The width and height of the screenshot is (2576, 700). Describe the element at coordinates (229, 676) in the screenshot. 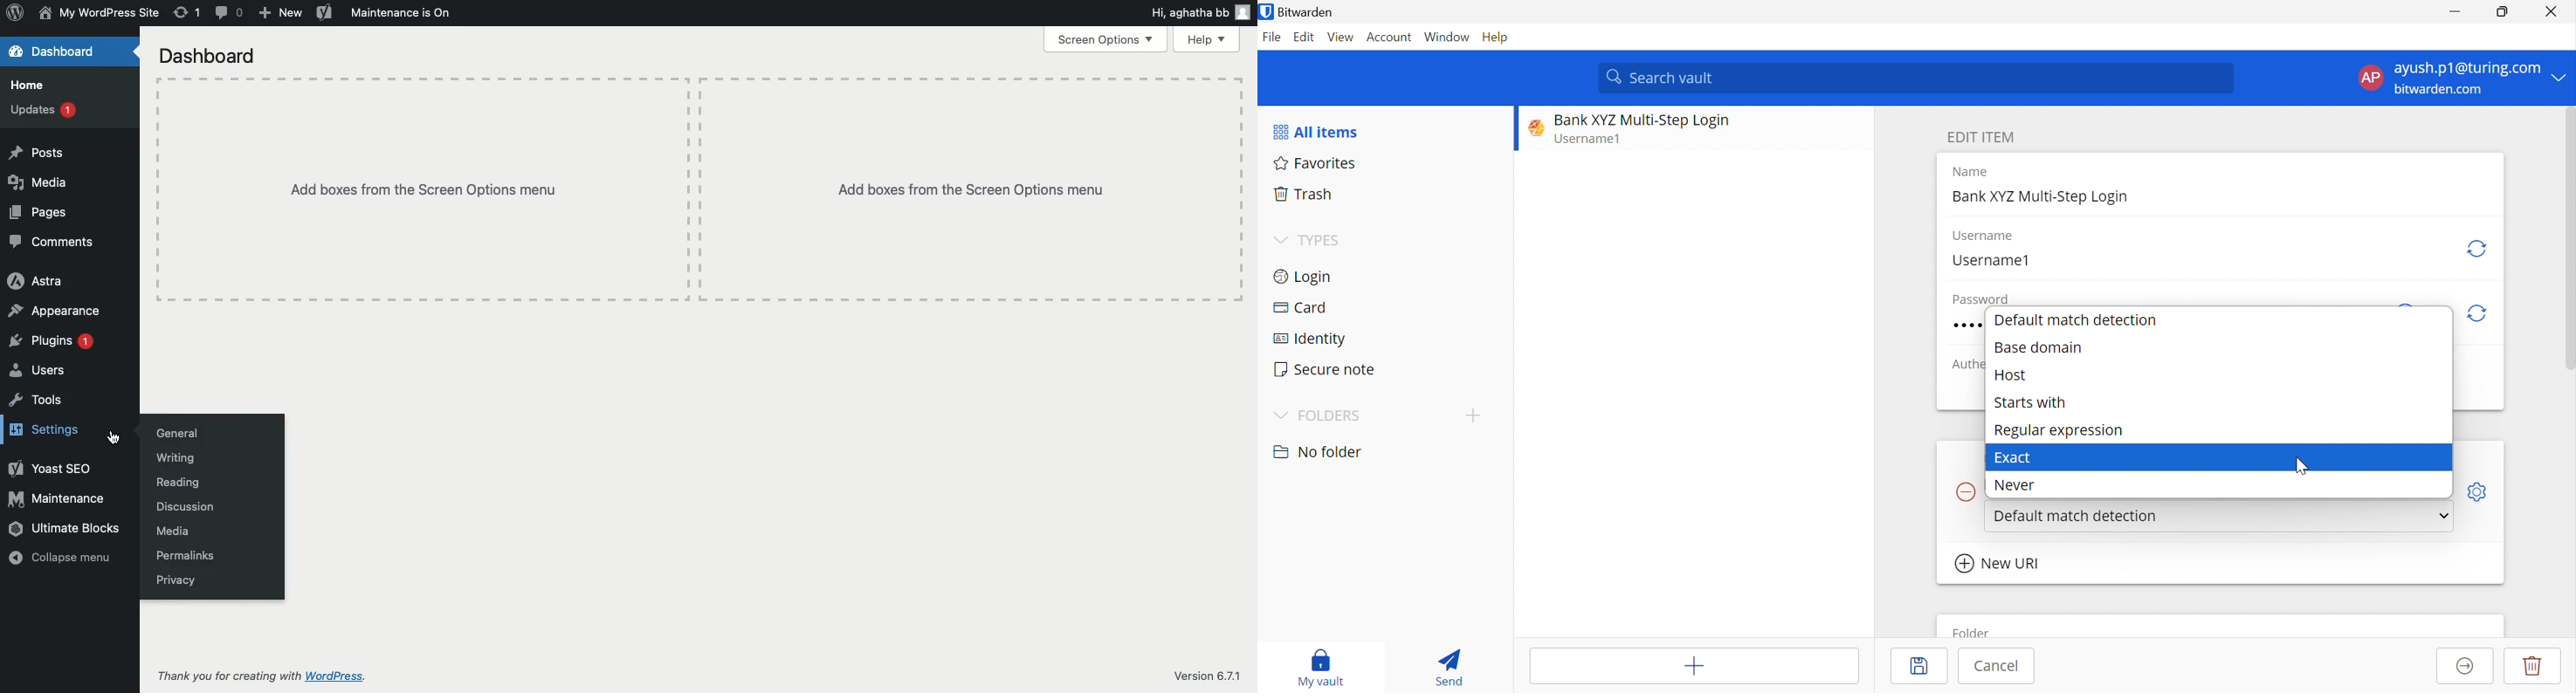

I see `Thank you for creating with` at that location.